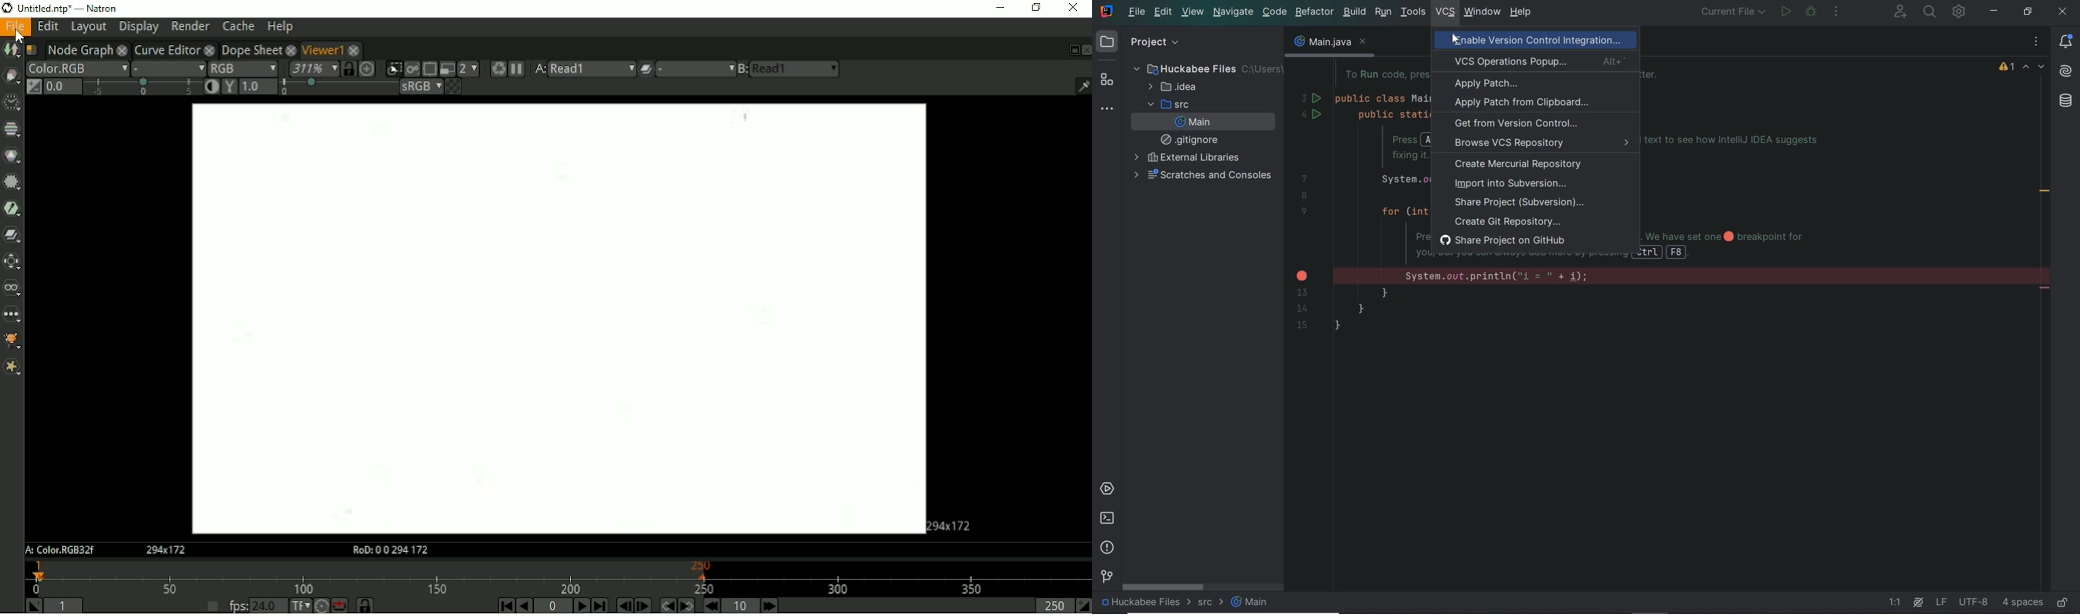 The image size is (2100, 616). Describe the element at coordinates (32, 50) in the screenshot. I see `Script name` at that location.